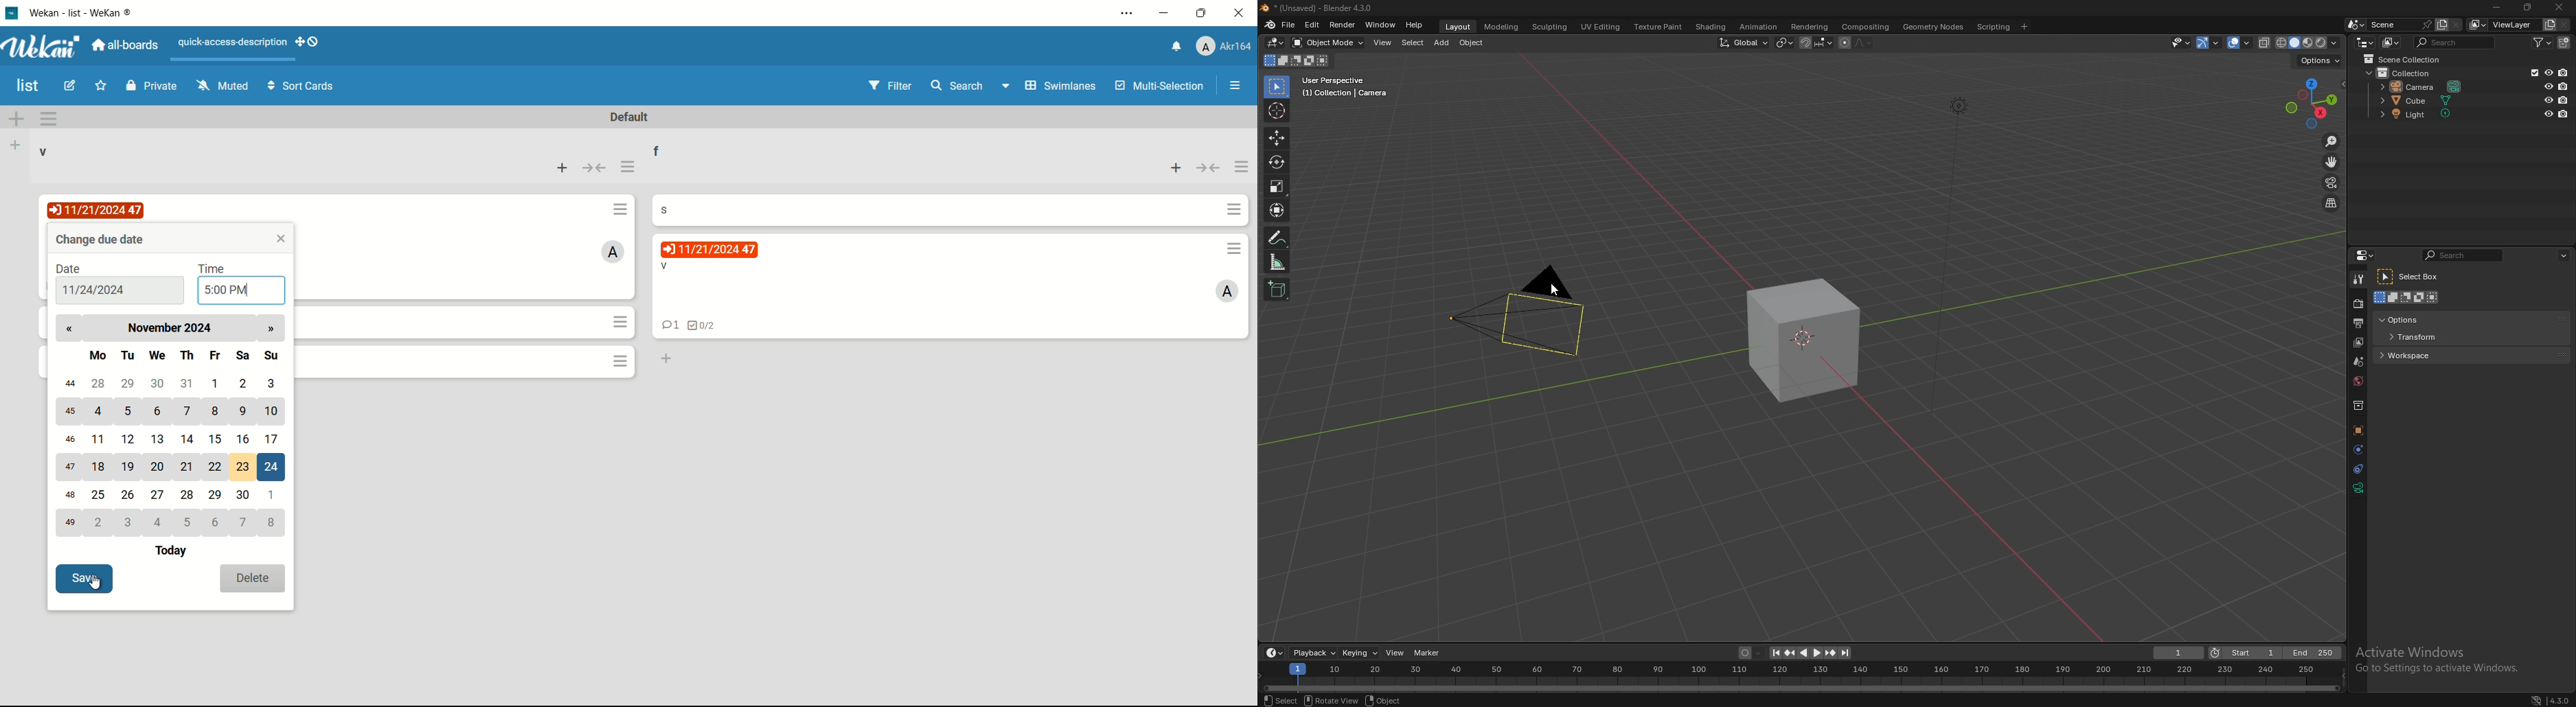 This screenshot has width=2576, height=728. What do you see at coordinates (1174, 170) in the screenshot?
I see `add card to top of list` at bounding box center [1174, 170].